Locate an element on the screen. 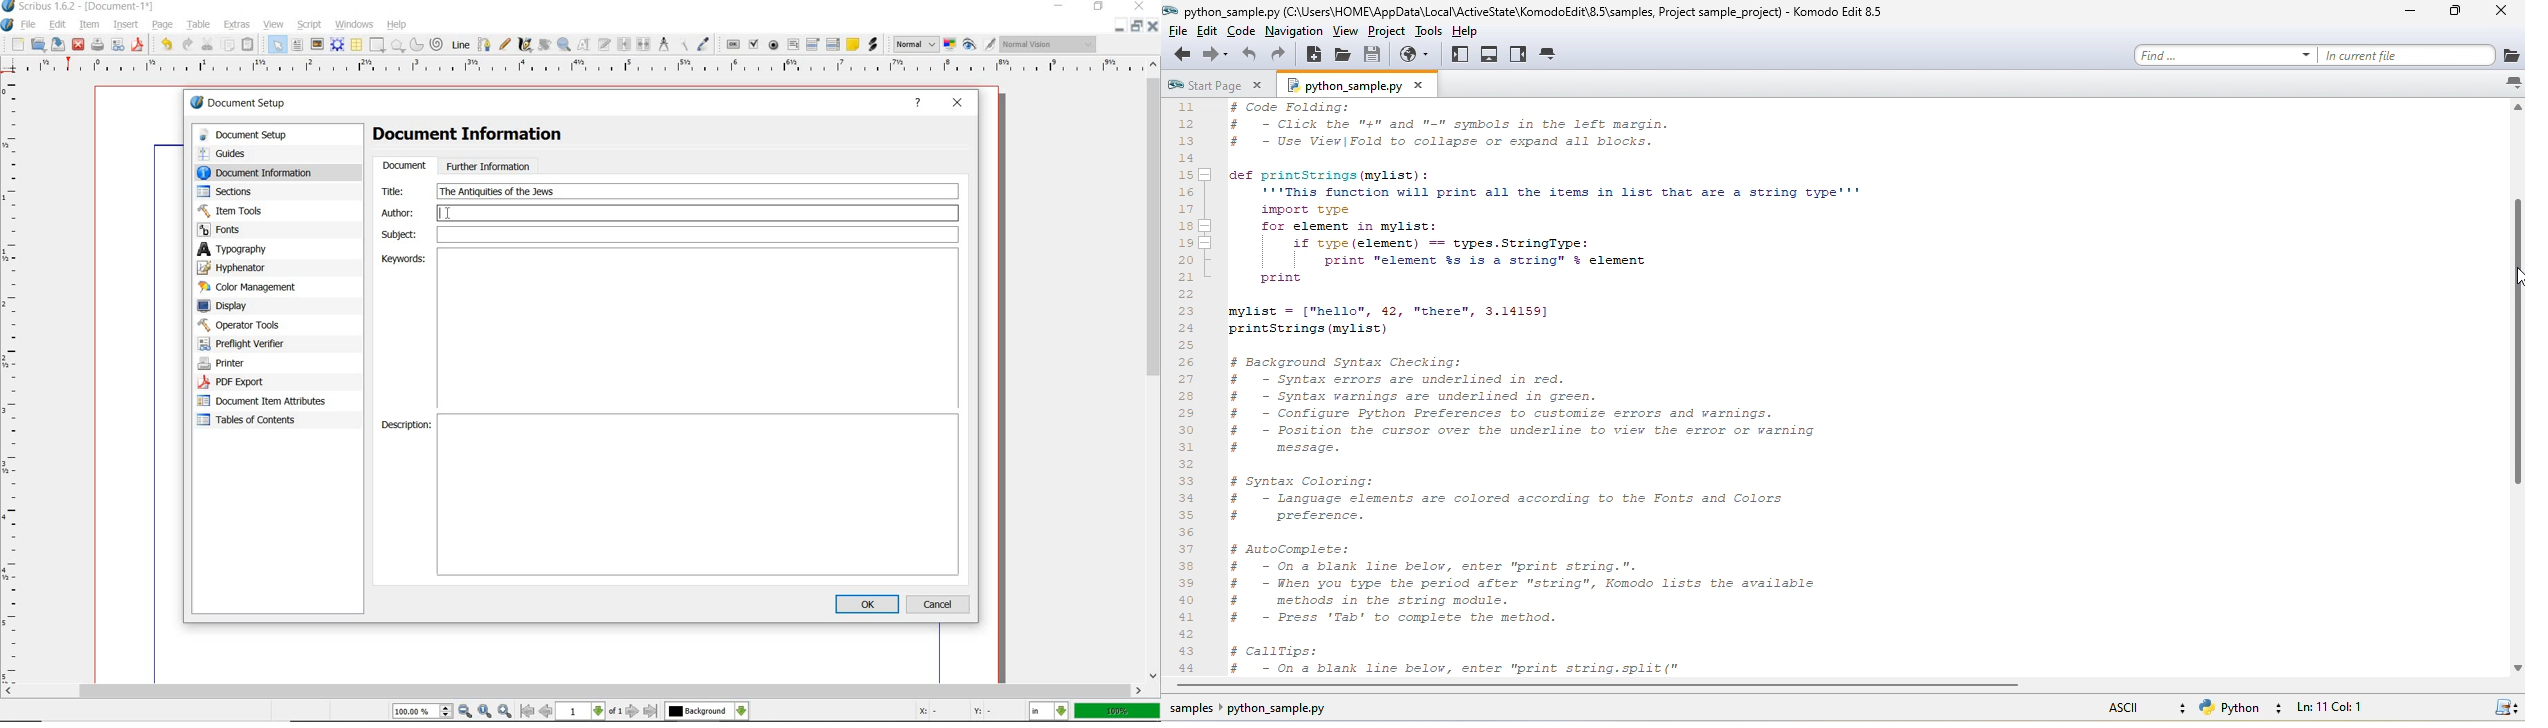  pdf list box is located at coordinates (833, 44).